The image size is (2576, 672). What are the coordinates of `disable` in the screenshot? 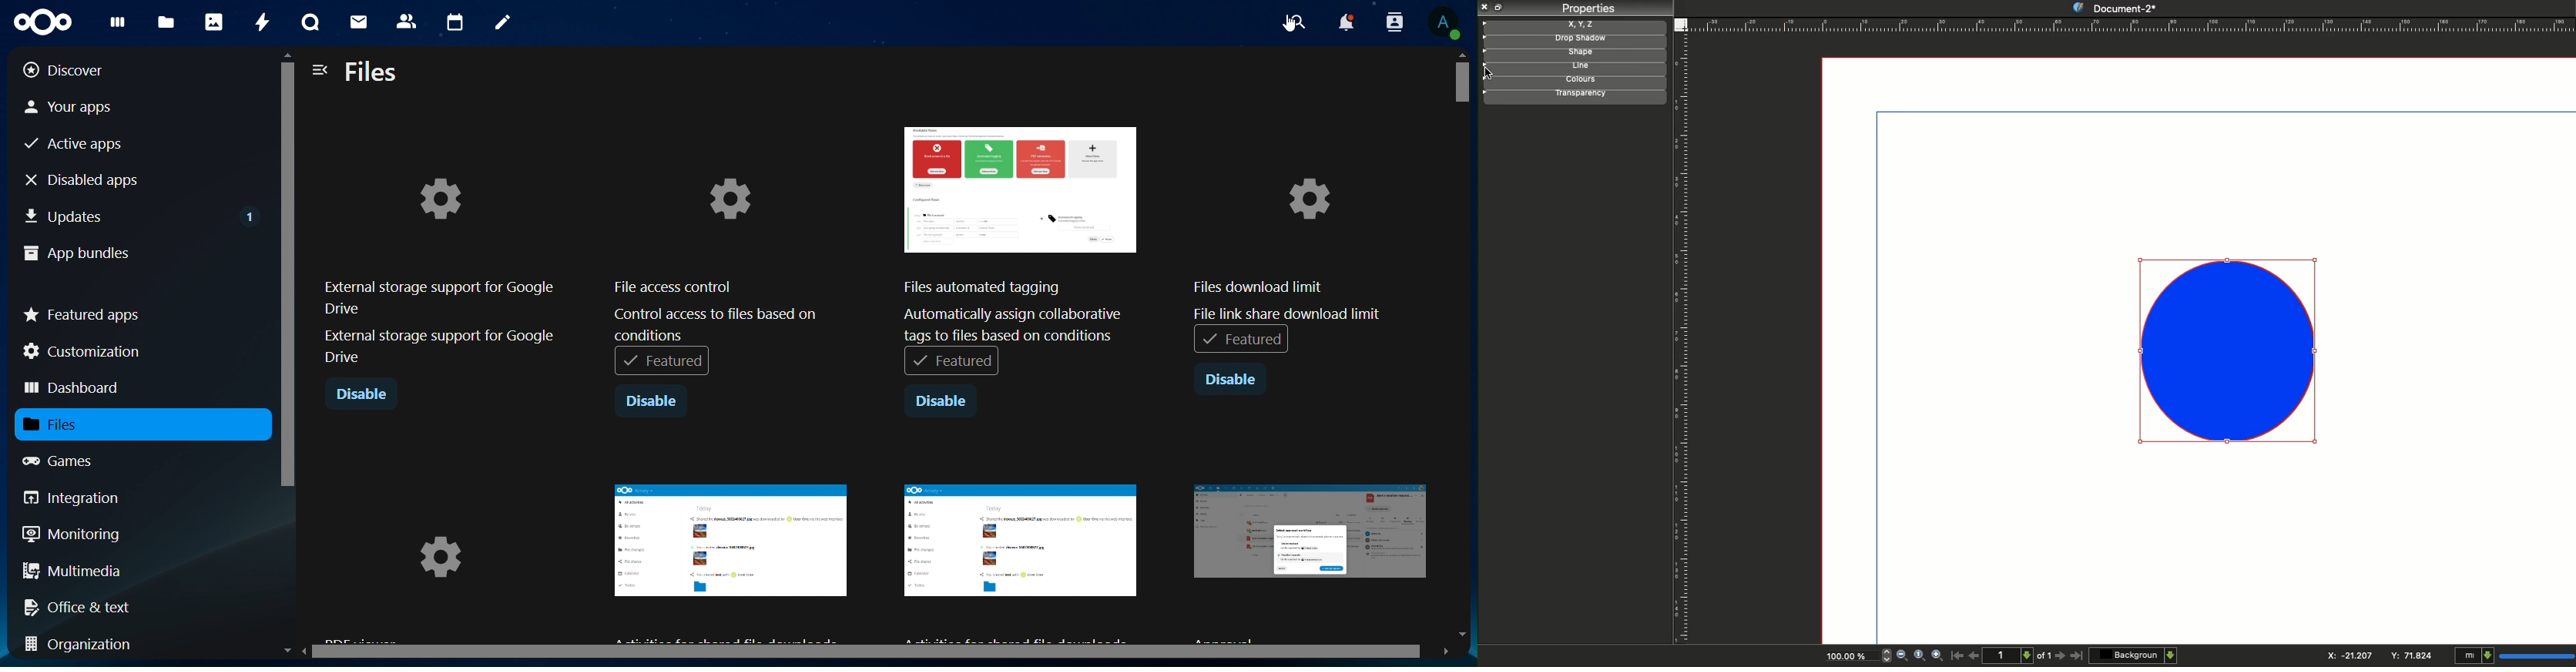 It's located at (364, 397).